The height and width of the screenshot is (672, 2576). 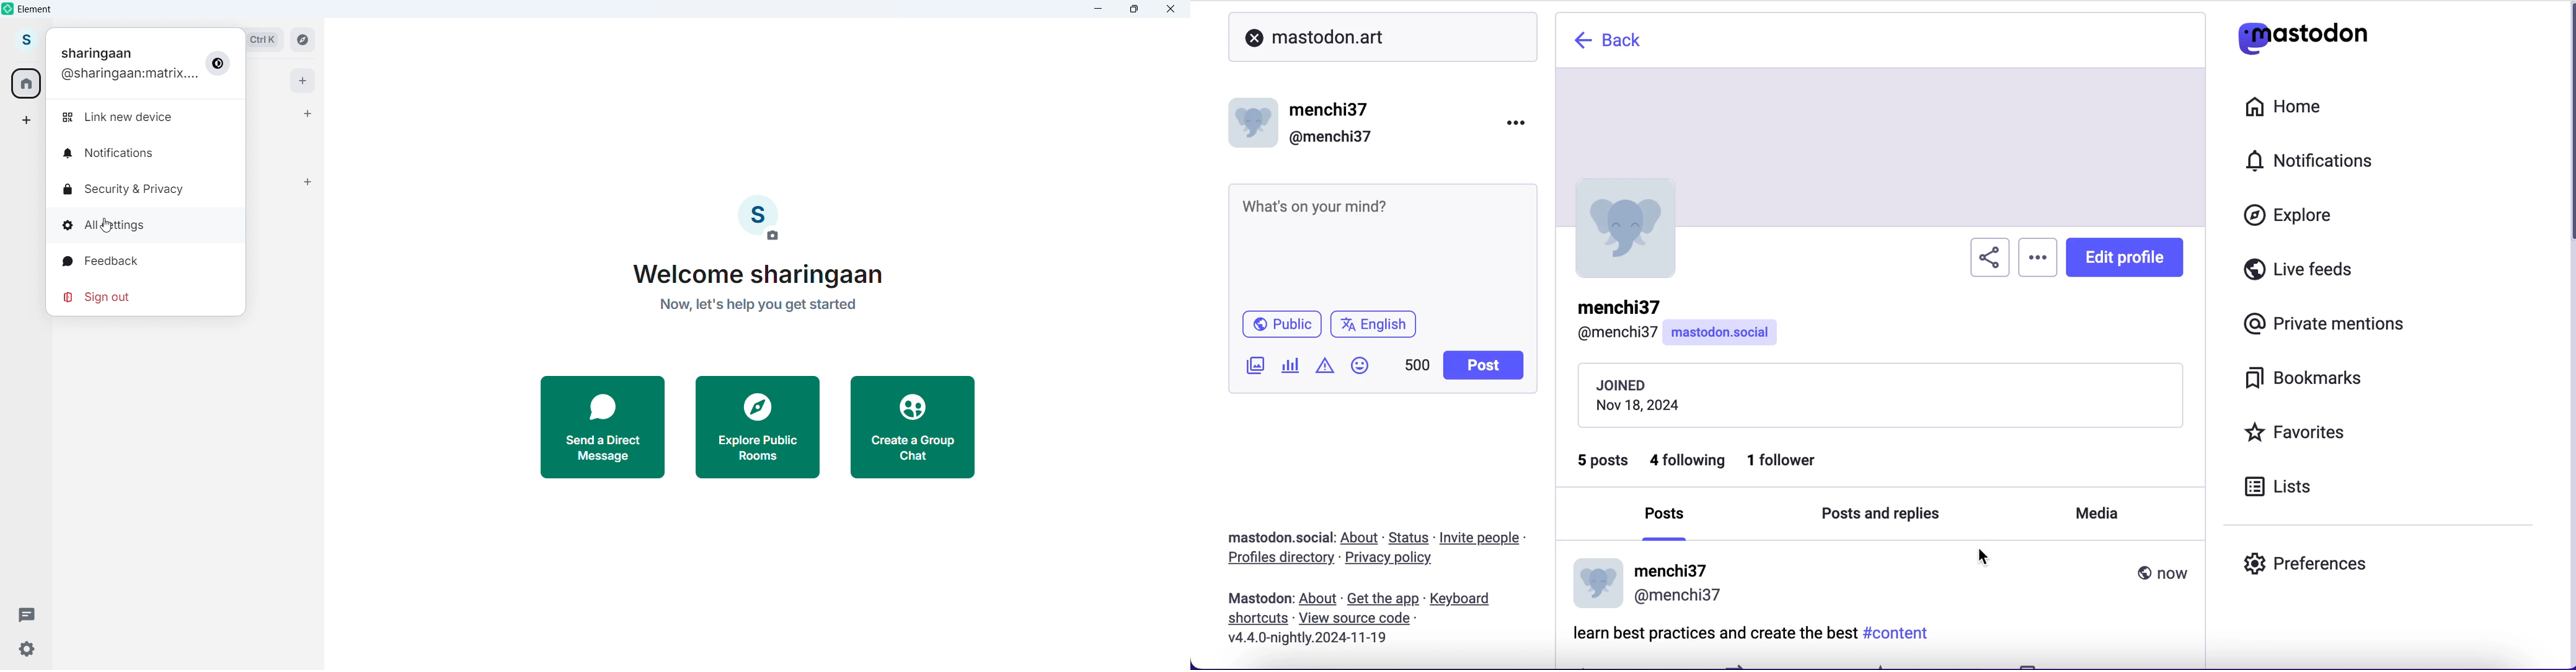 What do you see at coordinates (1317, 206) in the screenshot?
I see `text post` at bounding box center [1317, 206].